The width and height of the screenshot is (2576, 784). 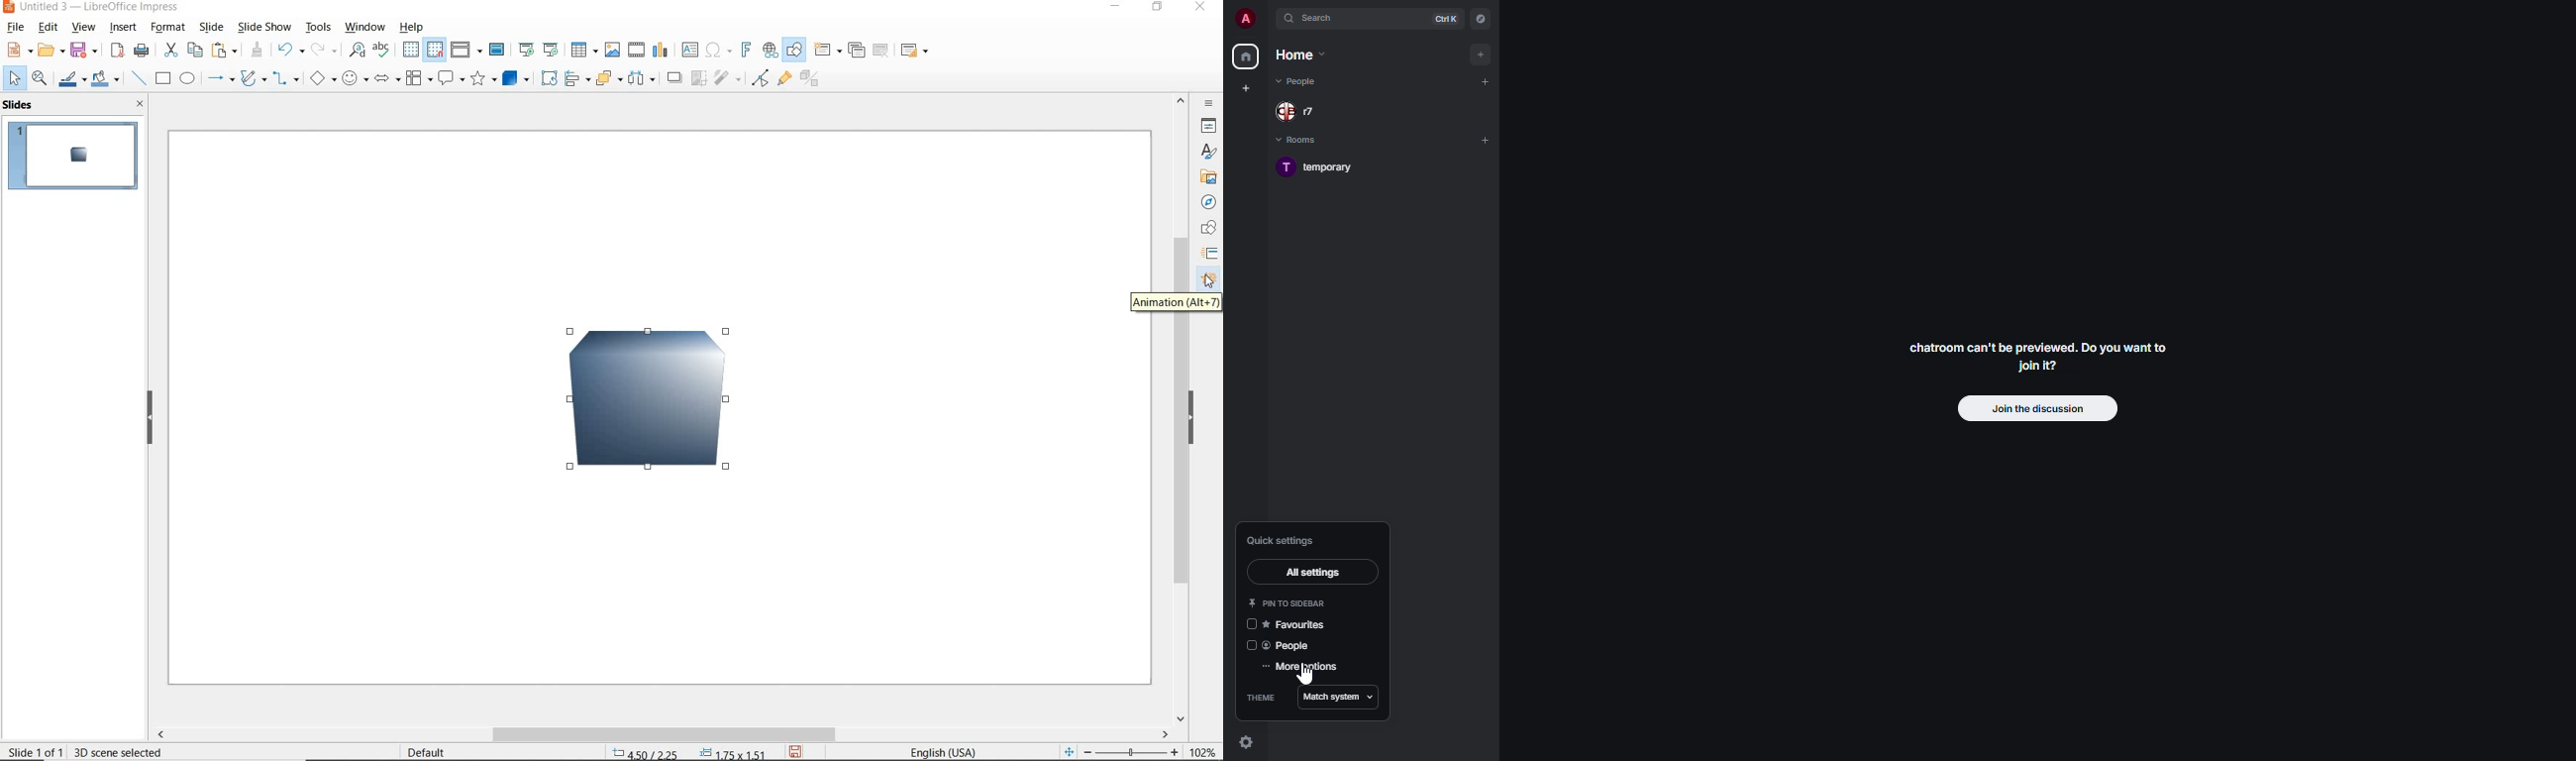 I want to click on search, so click(x=1320, y=19).